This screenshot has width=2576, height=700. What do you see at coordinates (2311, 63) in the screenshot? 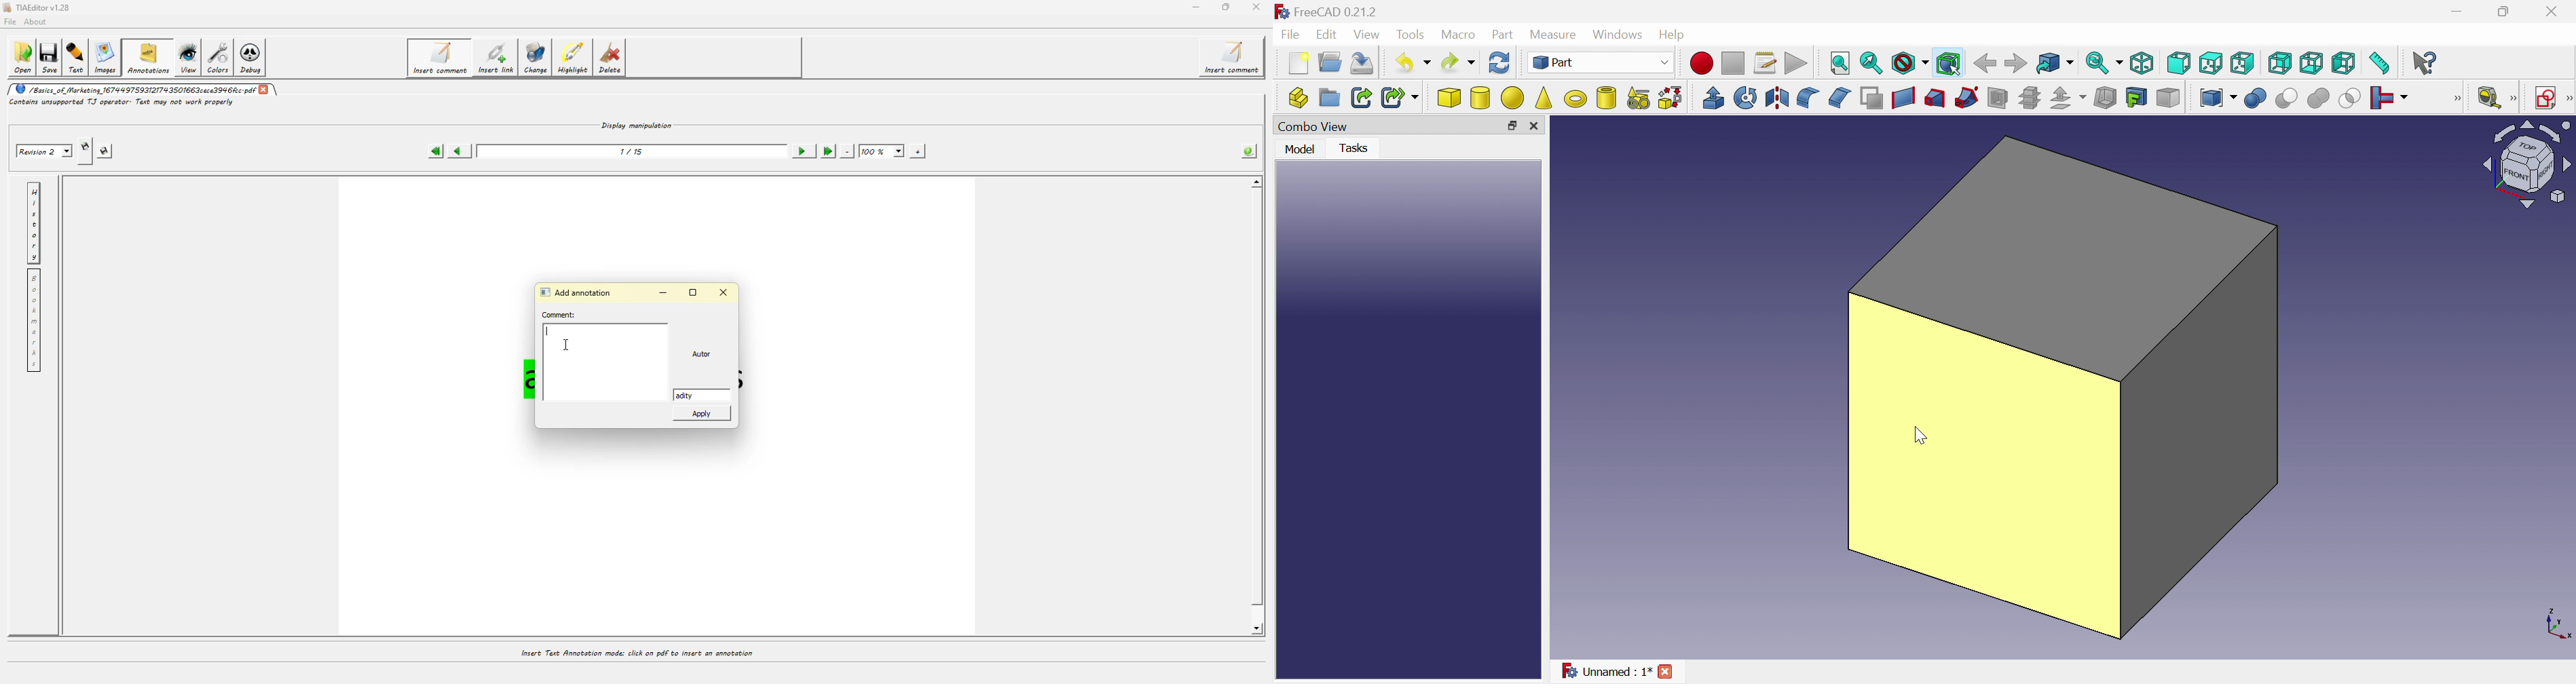
I see `Bottom` at bounding box center [2311, 63].